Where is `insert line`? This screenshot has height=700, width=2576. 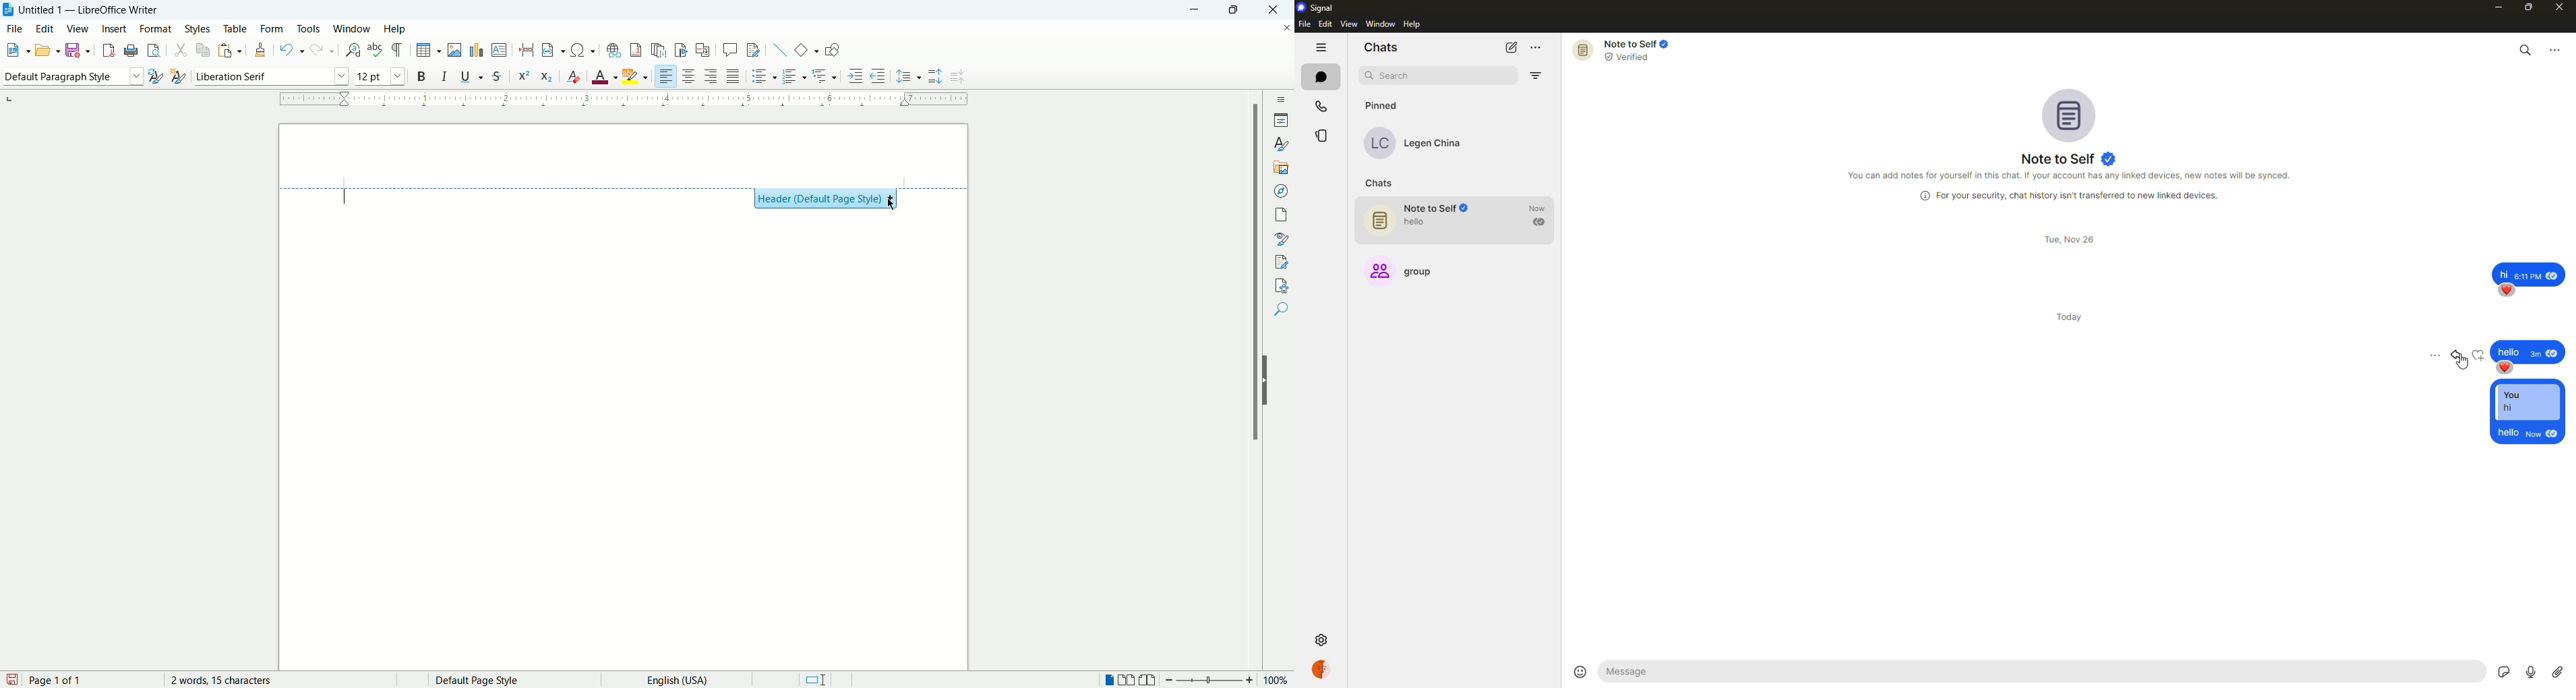 insert line is located at coordinates (779, 49).